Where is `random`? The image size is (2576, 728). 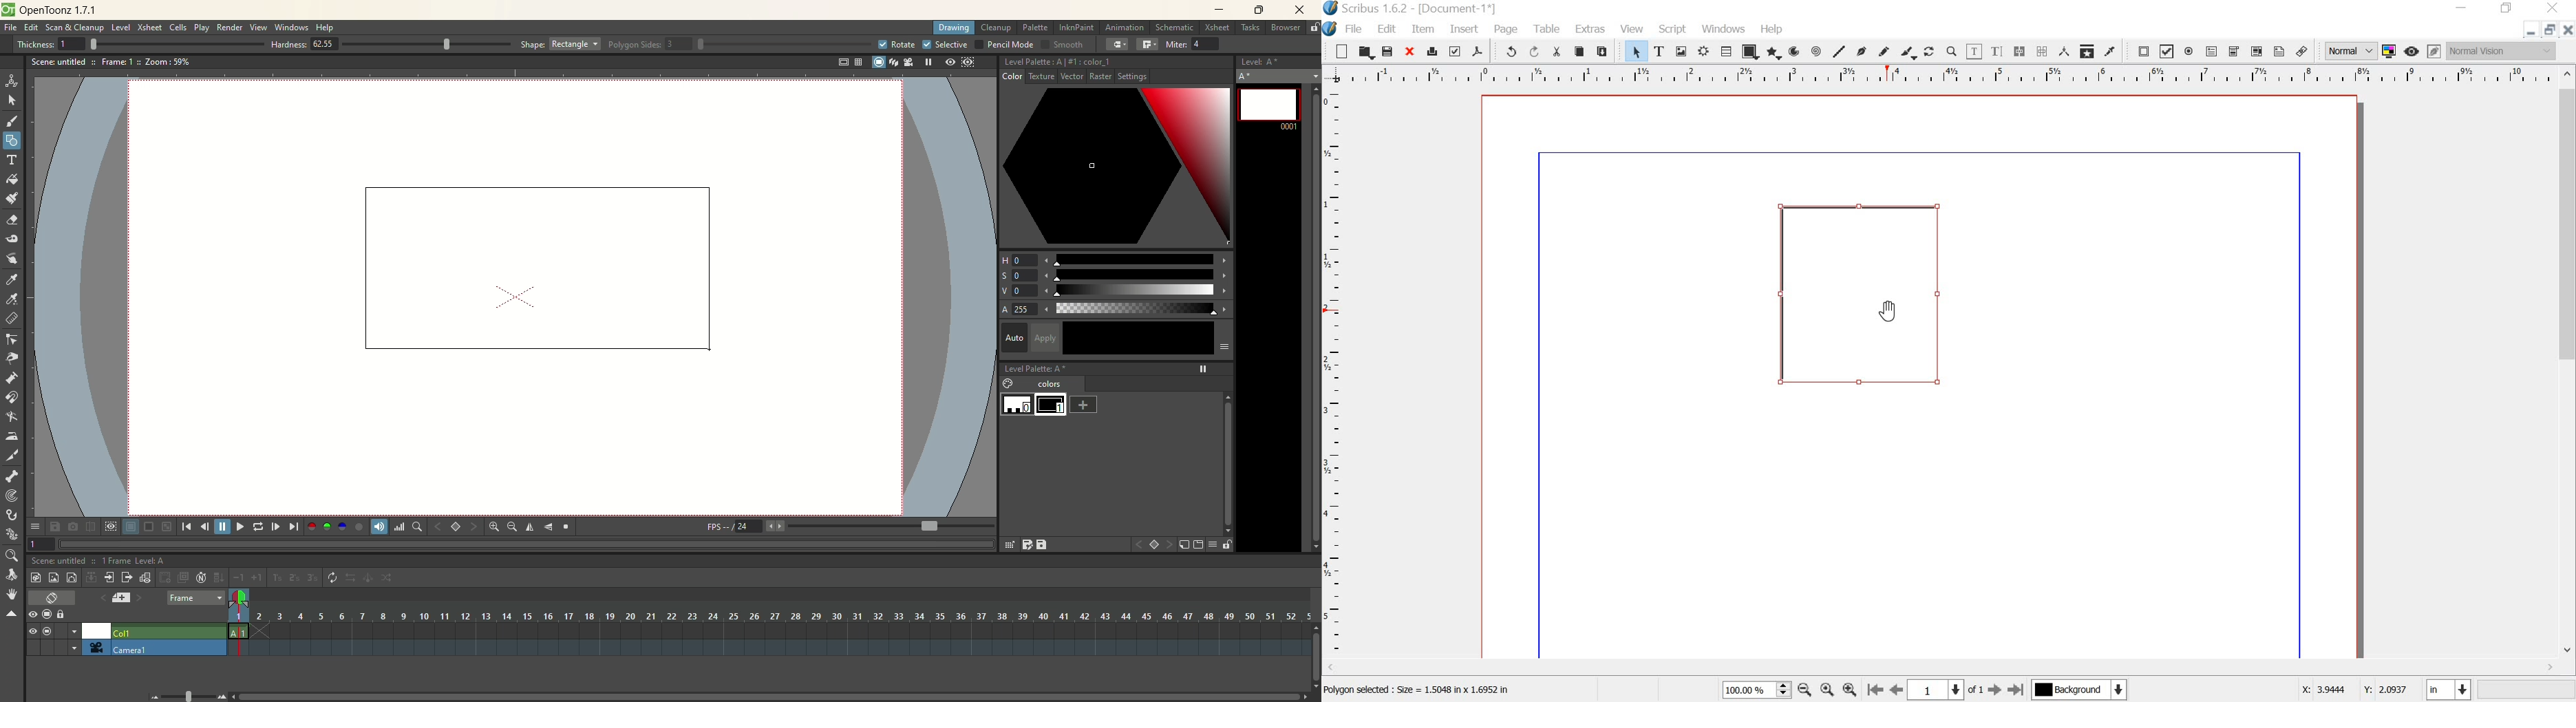 random is located at coordinates (391, 579).